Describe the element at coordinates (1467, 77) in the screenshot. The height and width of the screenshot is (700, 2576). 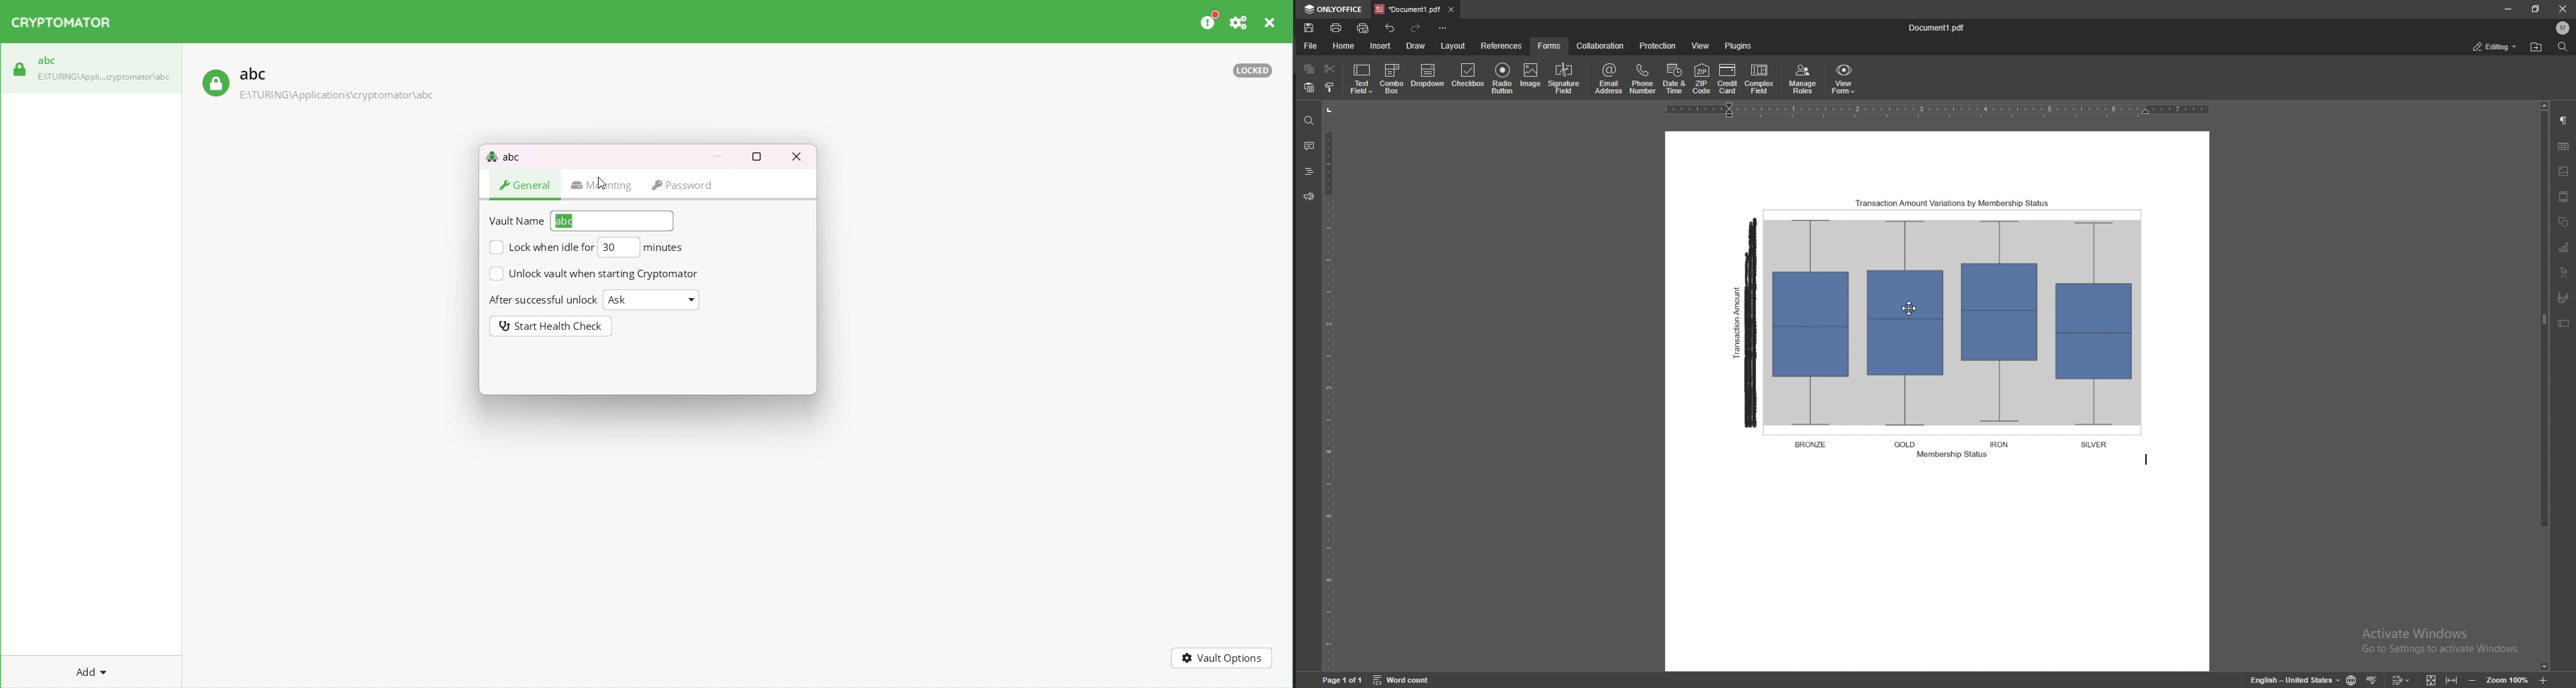
I see `checkbox` at that location.